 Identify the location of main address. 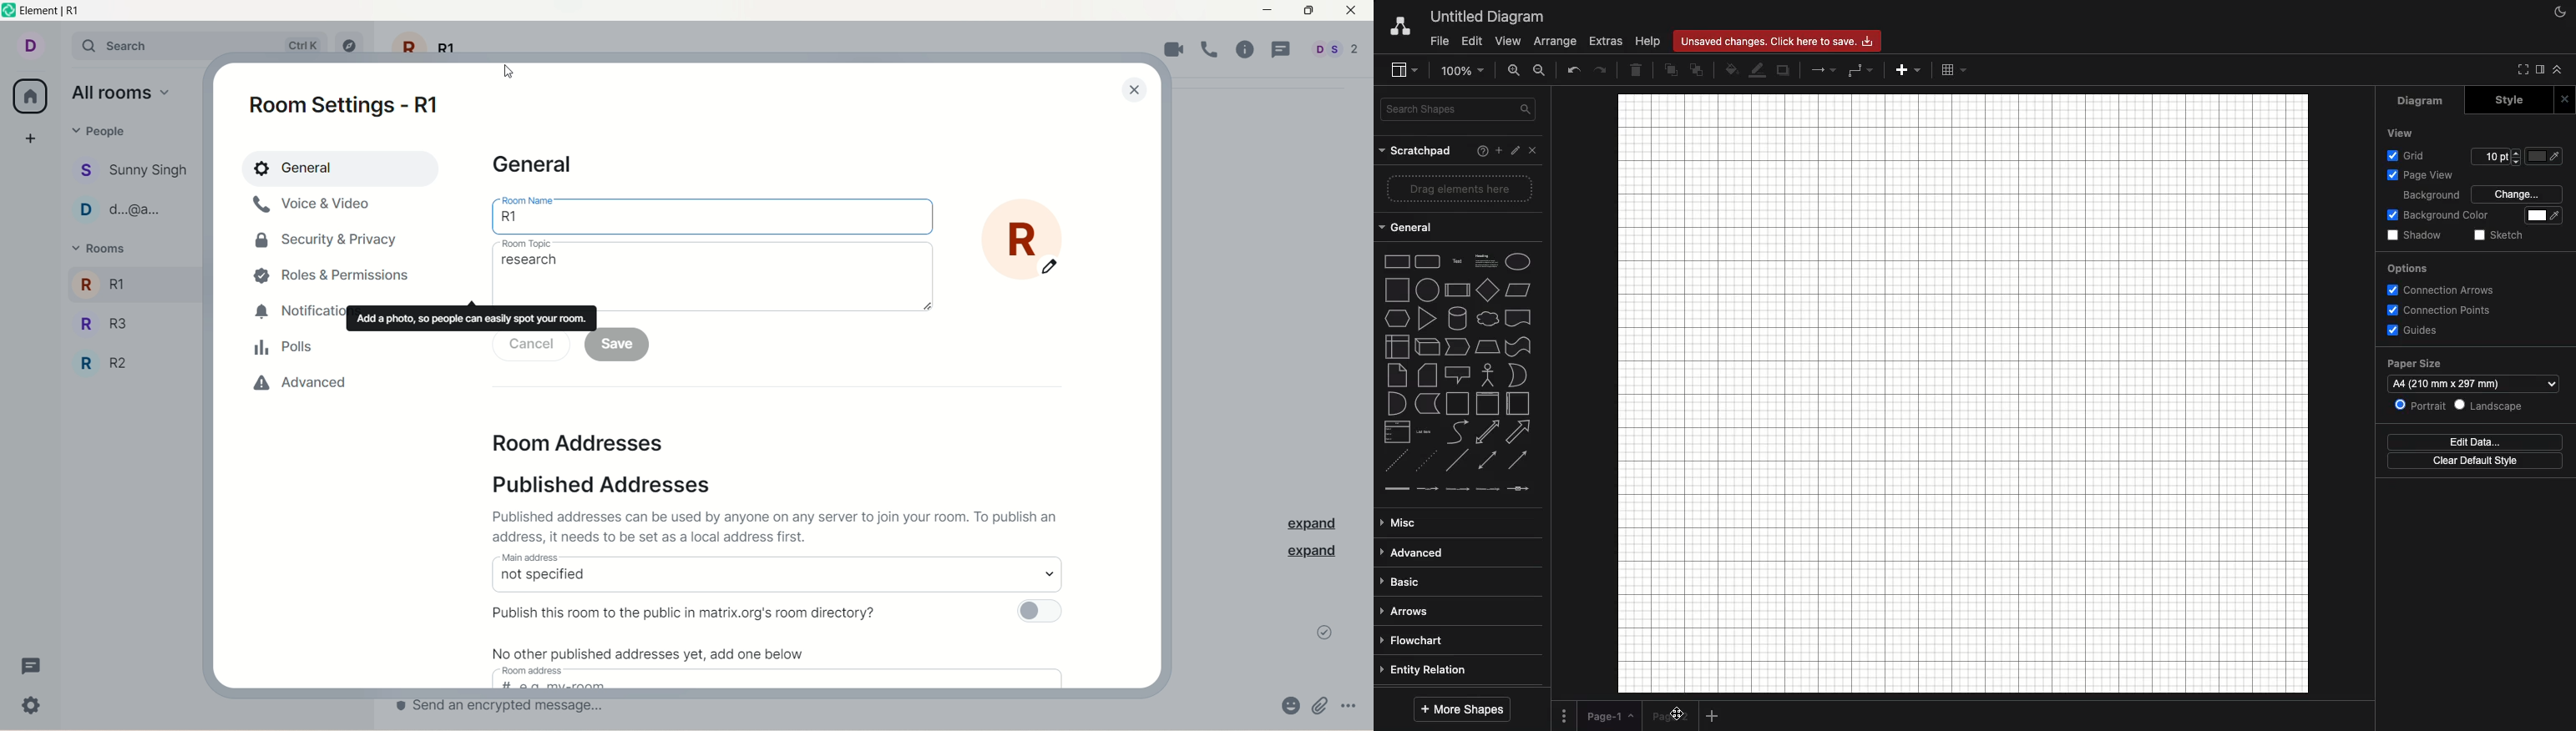
(775, 573).